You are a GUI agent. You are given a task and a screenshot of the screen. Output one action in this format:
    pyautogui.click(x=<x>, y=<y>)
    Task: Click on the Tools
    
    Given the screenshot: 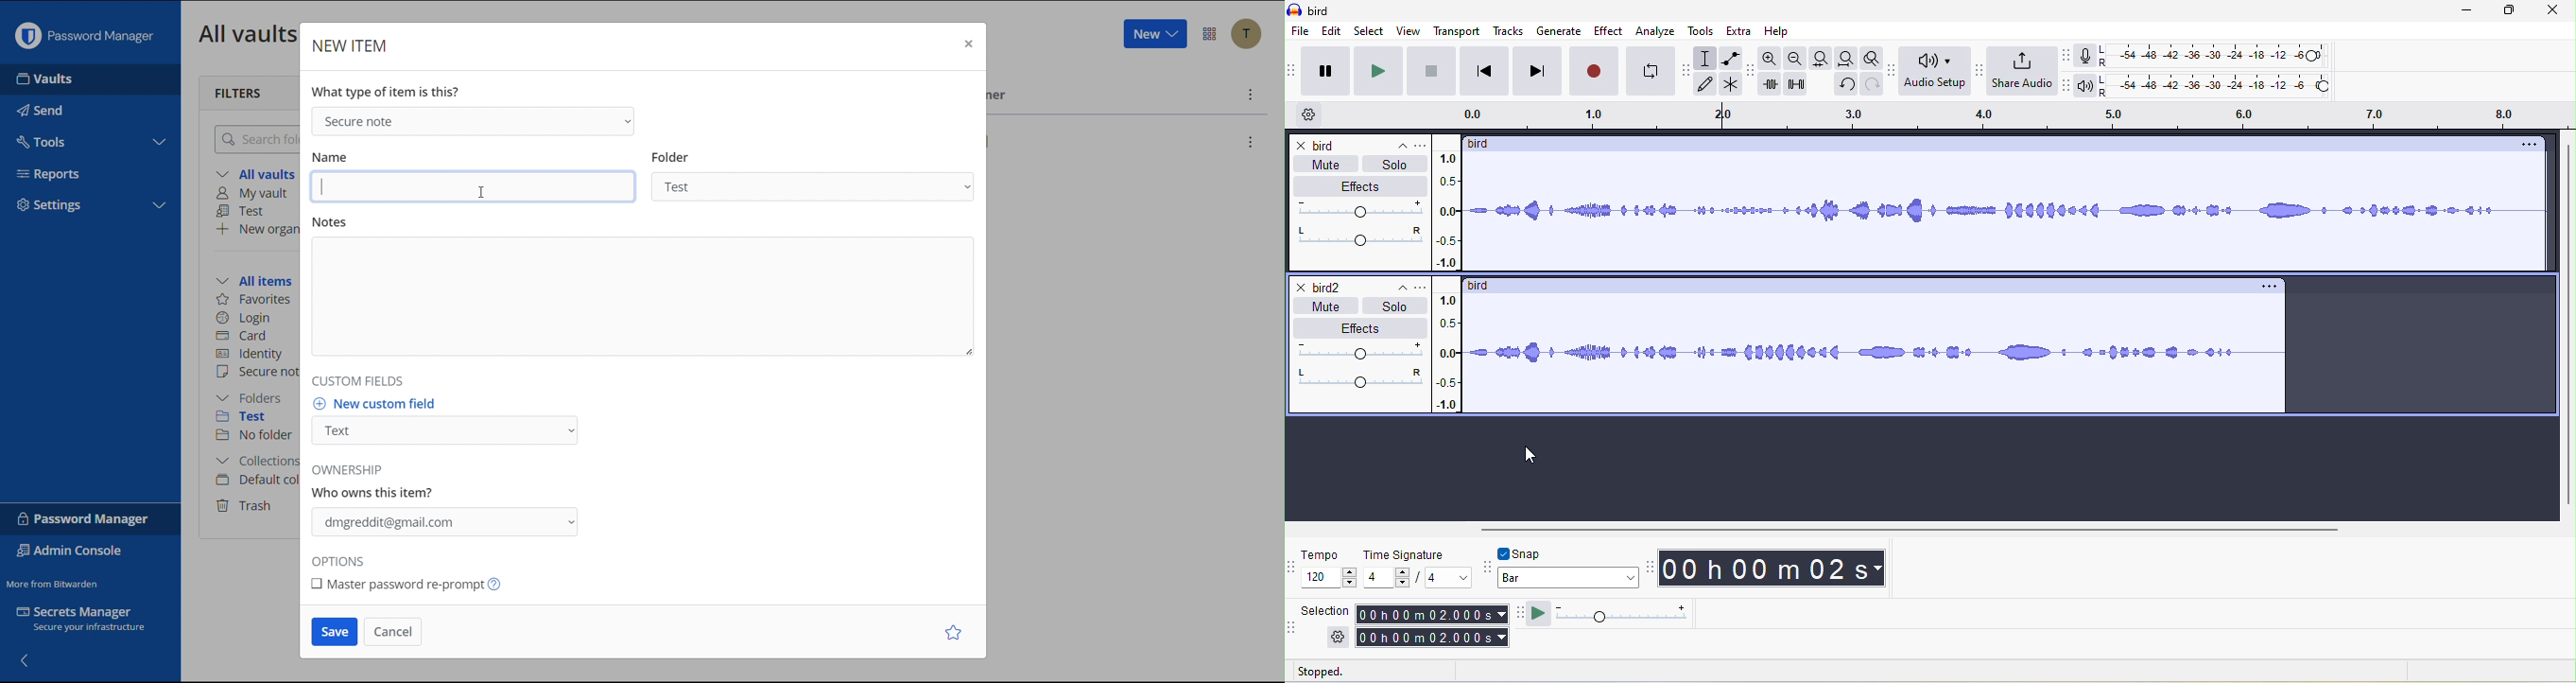 What is the action you would take?
    pyautogui.click(x=43, y=138)
    